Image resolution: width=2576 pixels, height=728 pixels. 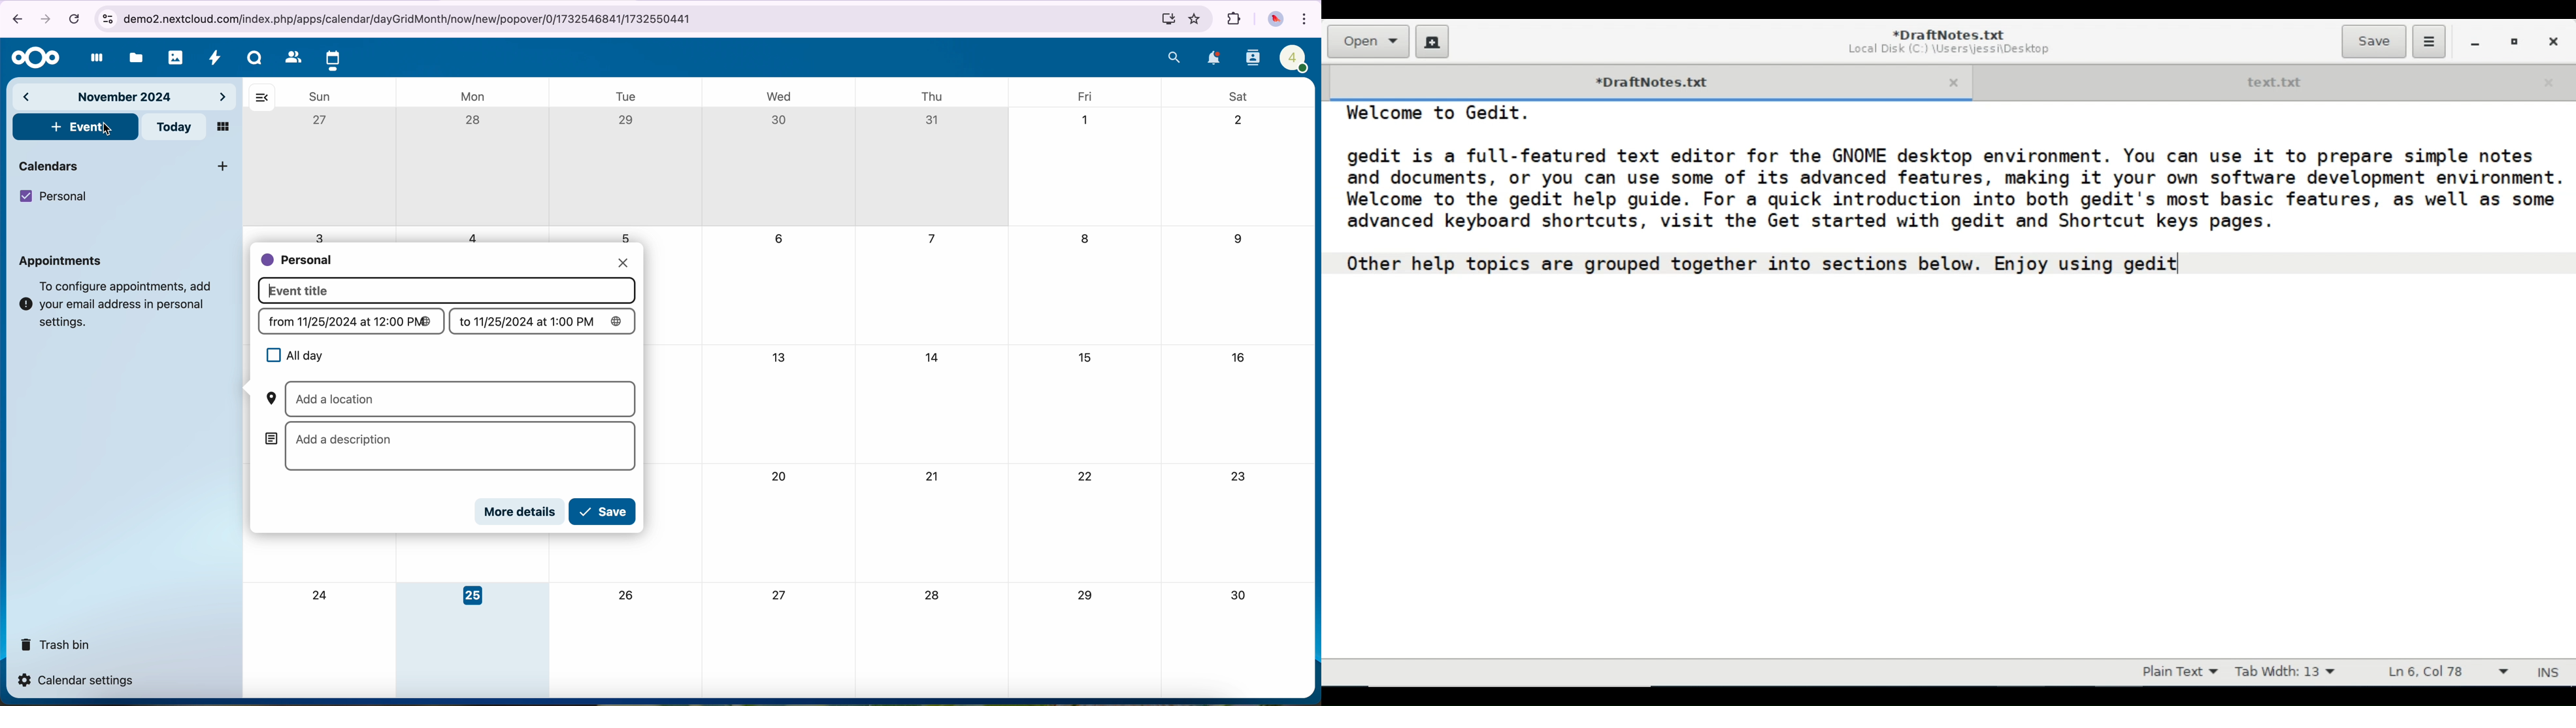 I want to click on Document Path, so click(x=1948, y=50).